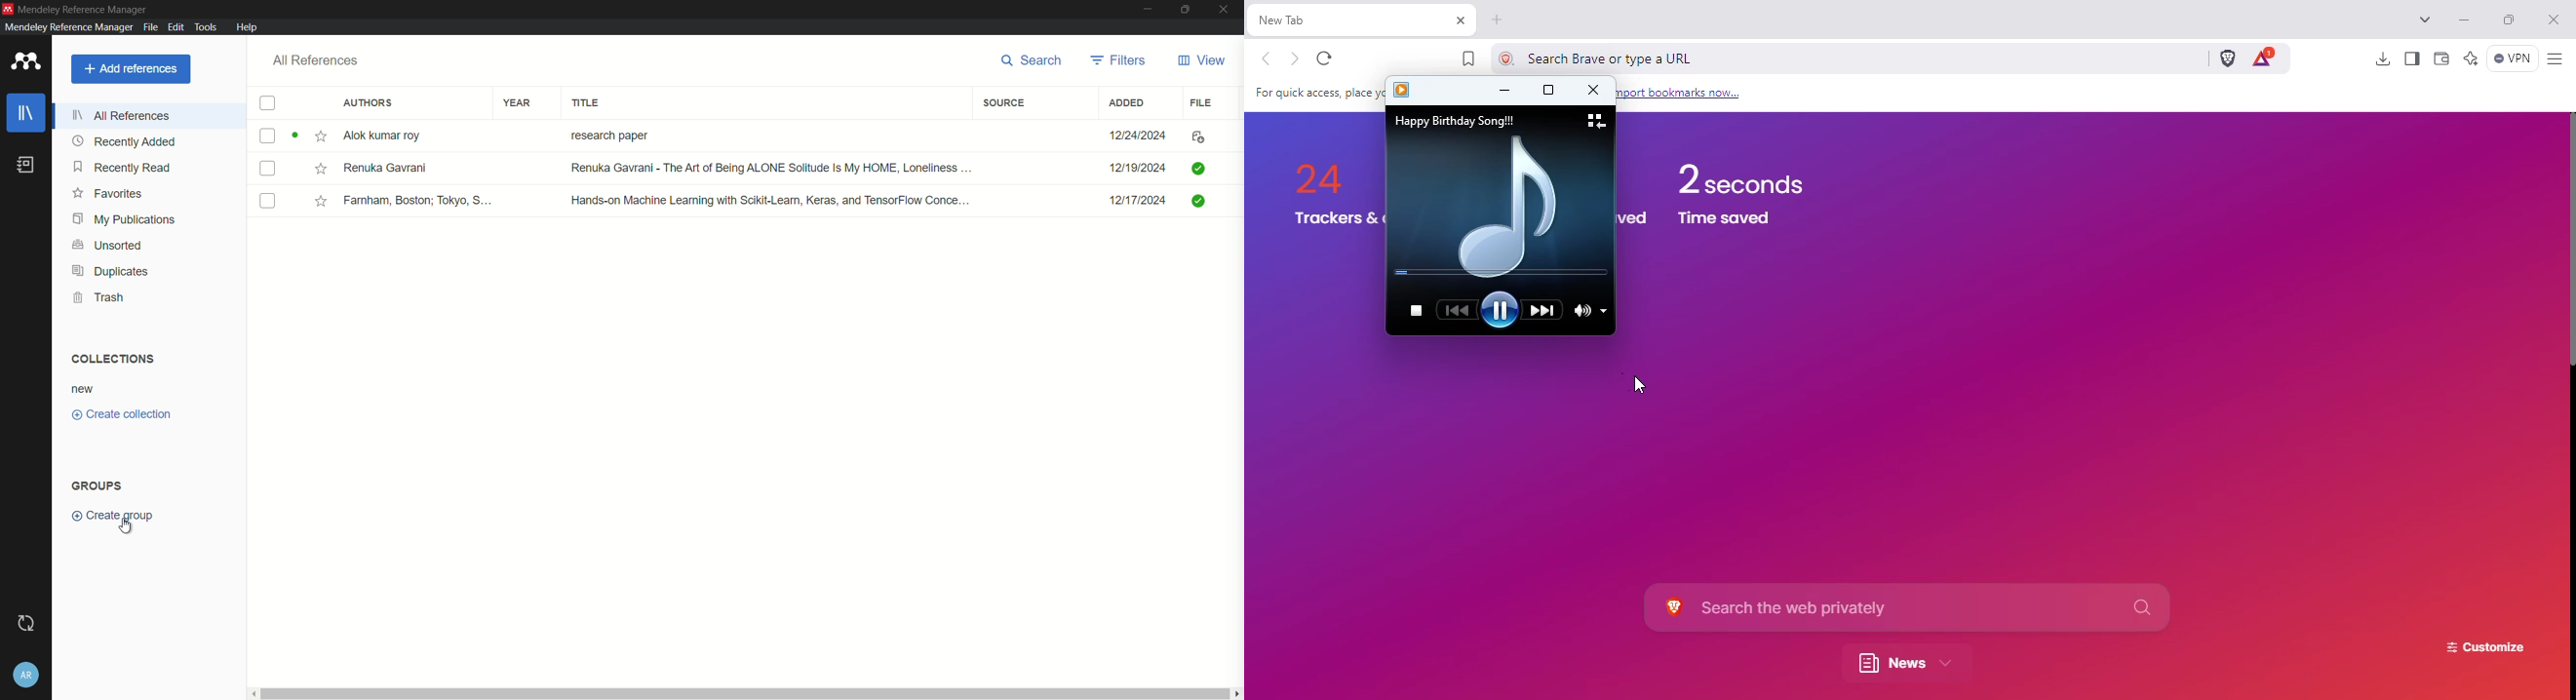  I want to click on Date, so click(1140, 205).